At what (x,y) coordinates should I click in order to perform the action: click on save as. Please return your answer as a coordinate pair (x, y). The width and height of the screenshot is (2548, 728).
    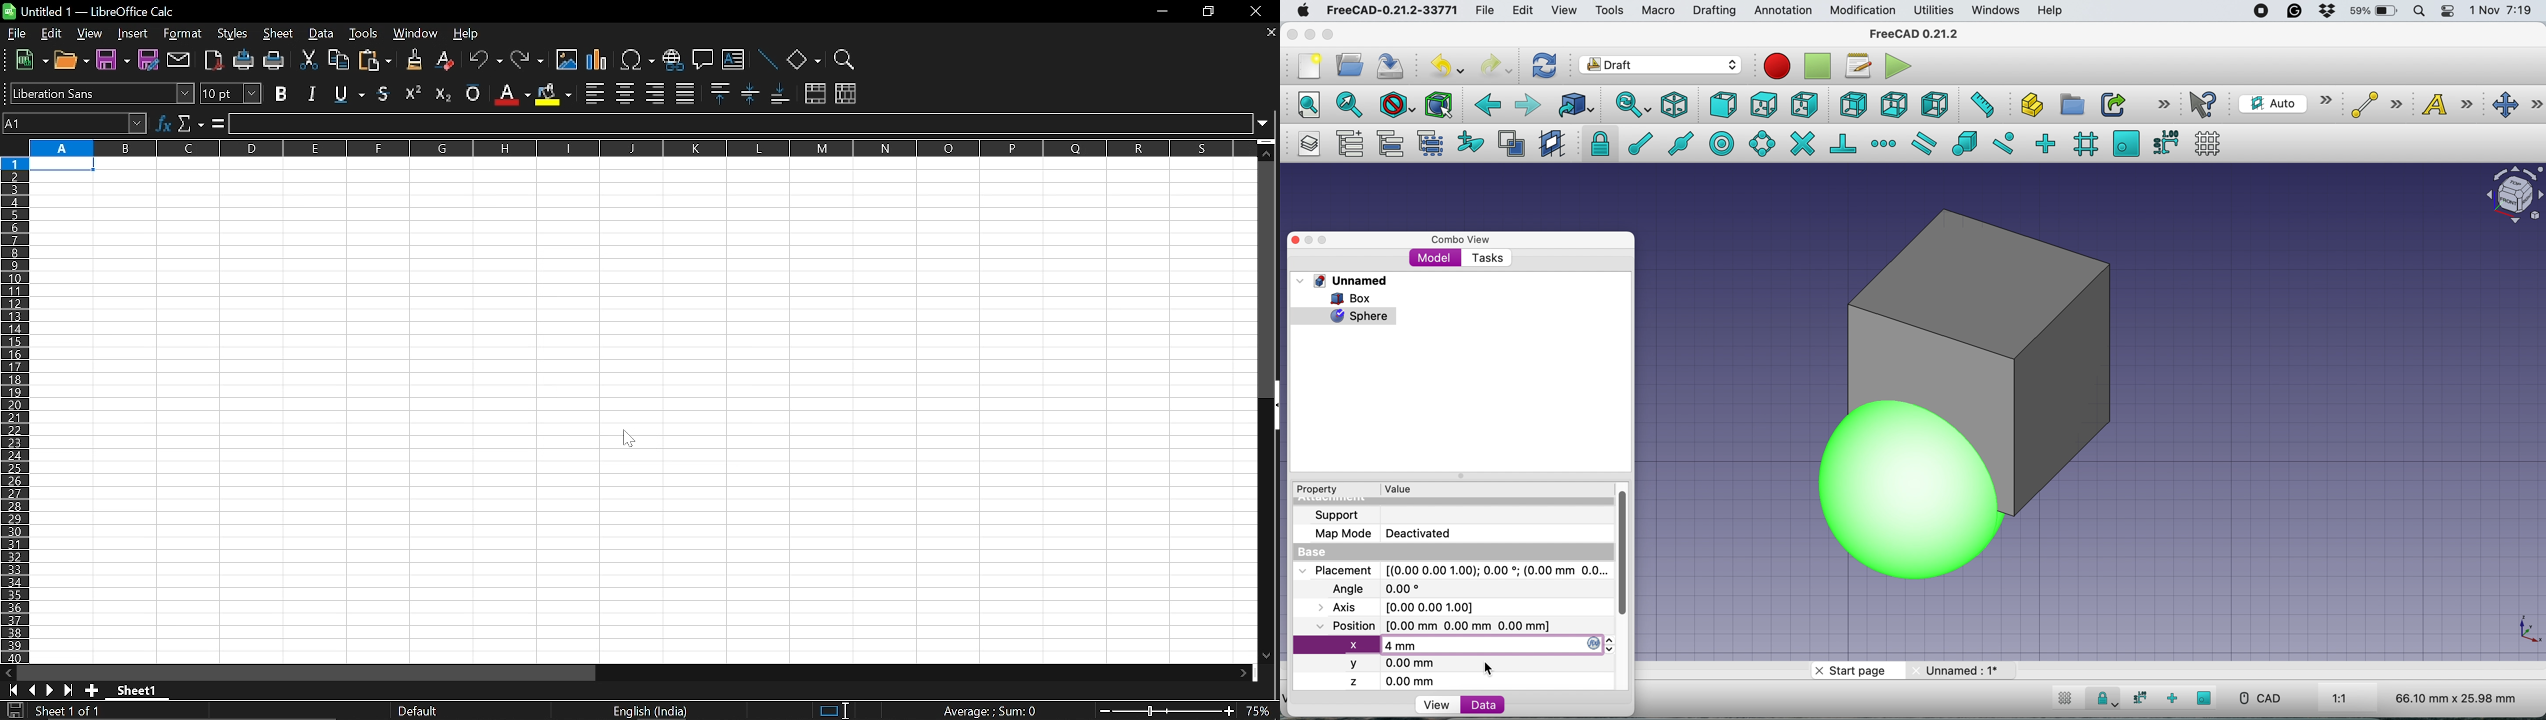
    Looking at the image, I should click on (149, 60).